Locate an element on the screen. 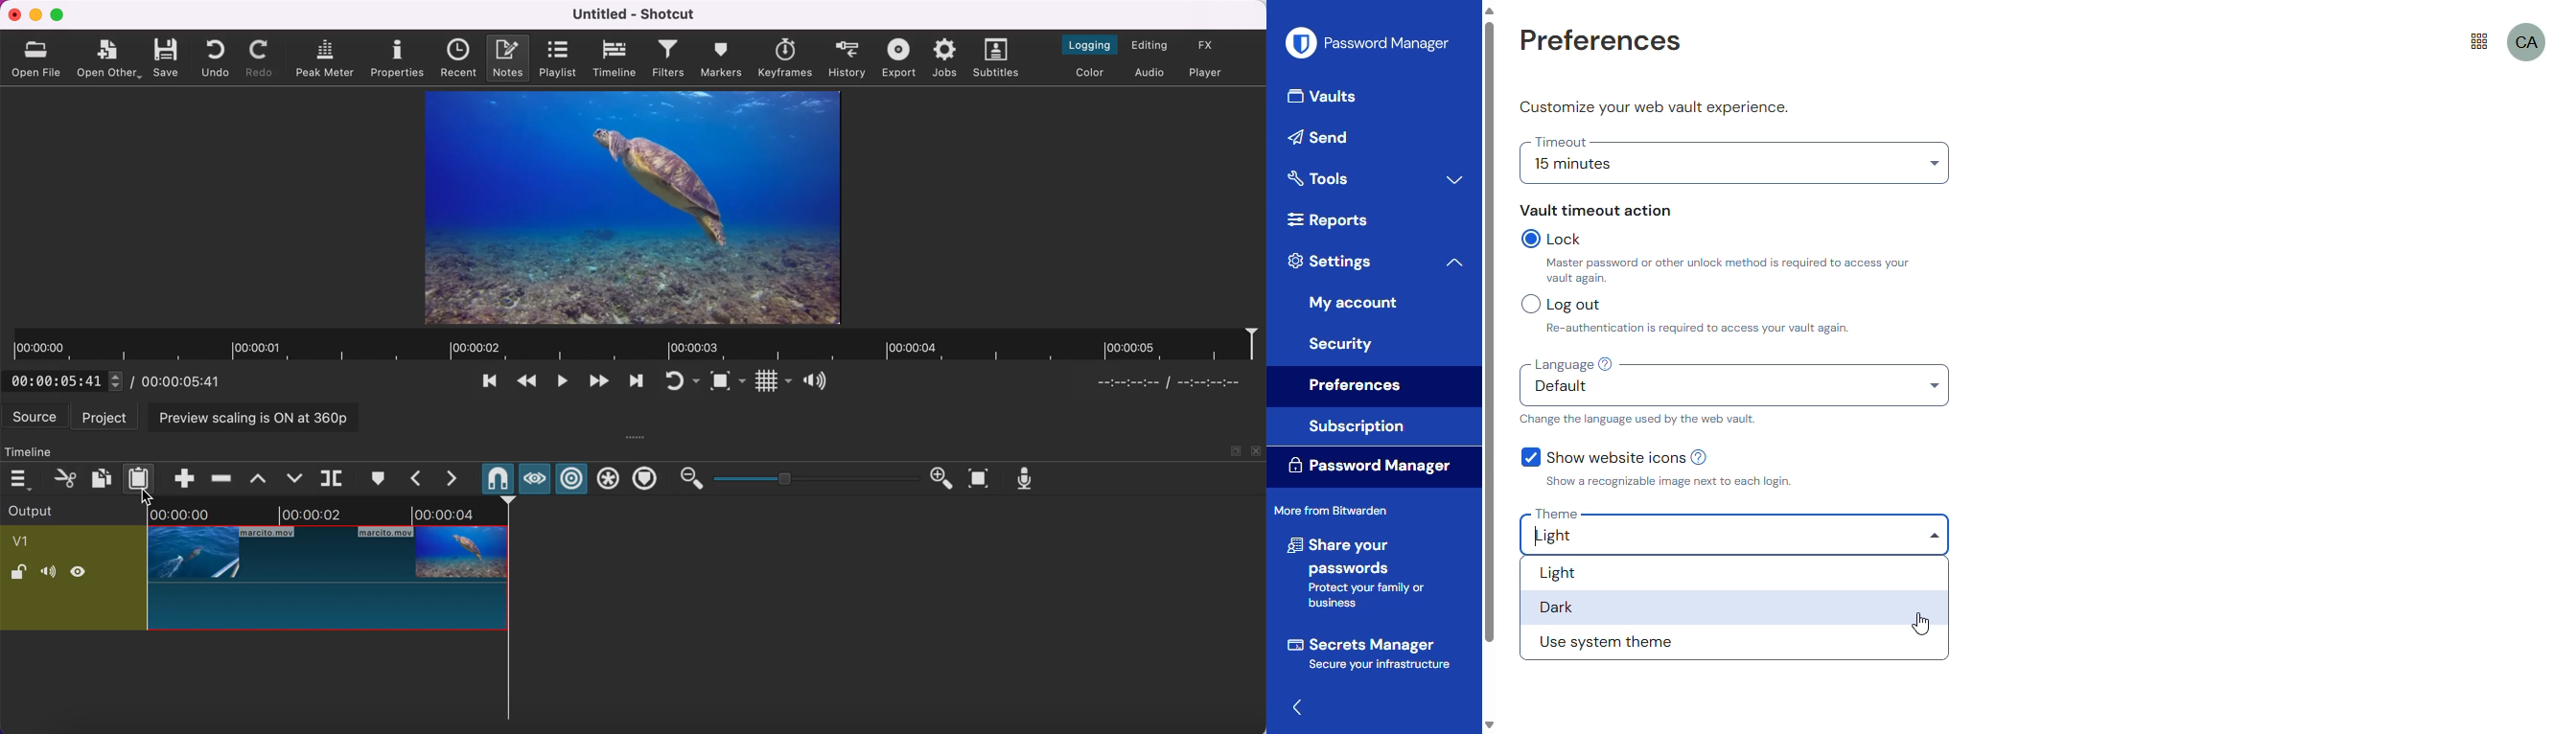  snap is located at coordinates (497, 479).